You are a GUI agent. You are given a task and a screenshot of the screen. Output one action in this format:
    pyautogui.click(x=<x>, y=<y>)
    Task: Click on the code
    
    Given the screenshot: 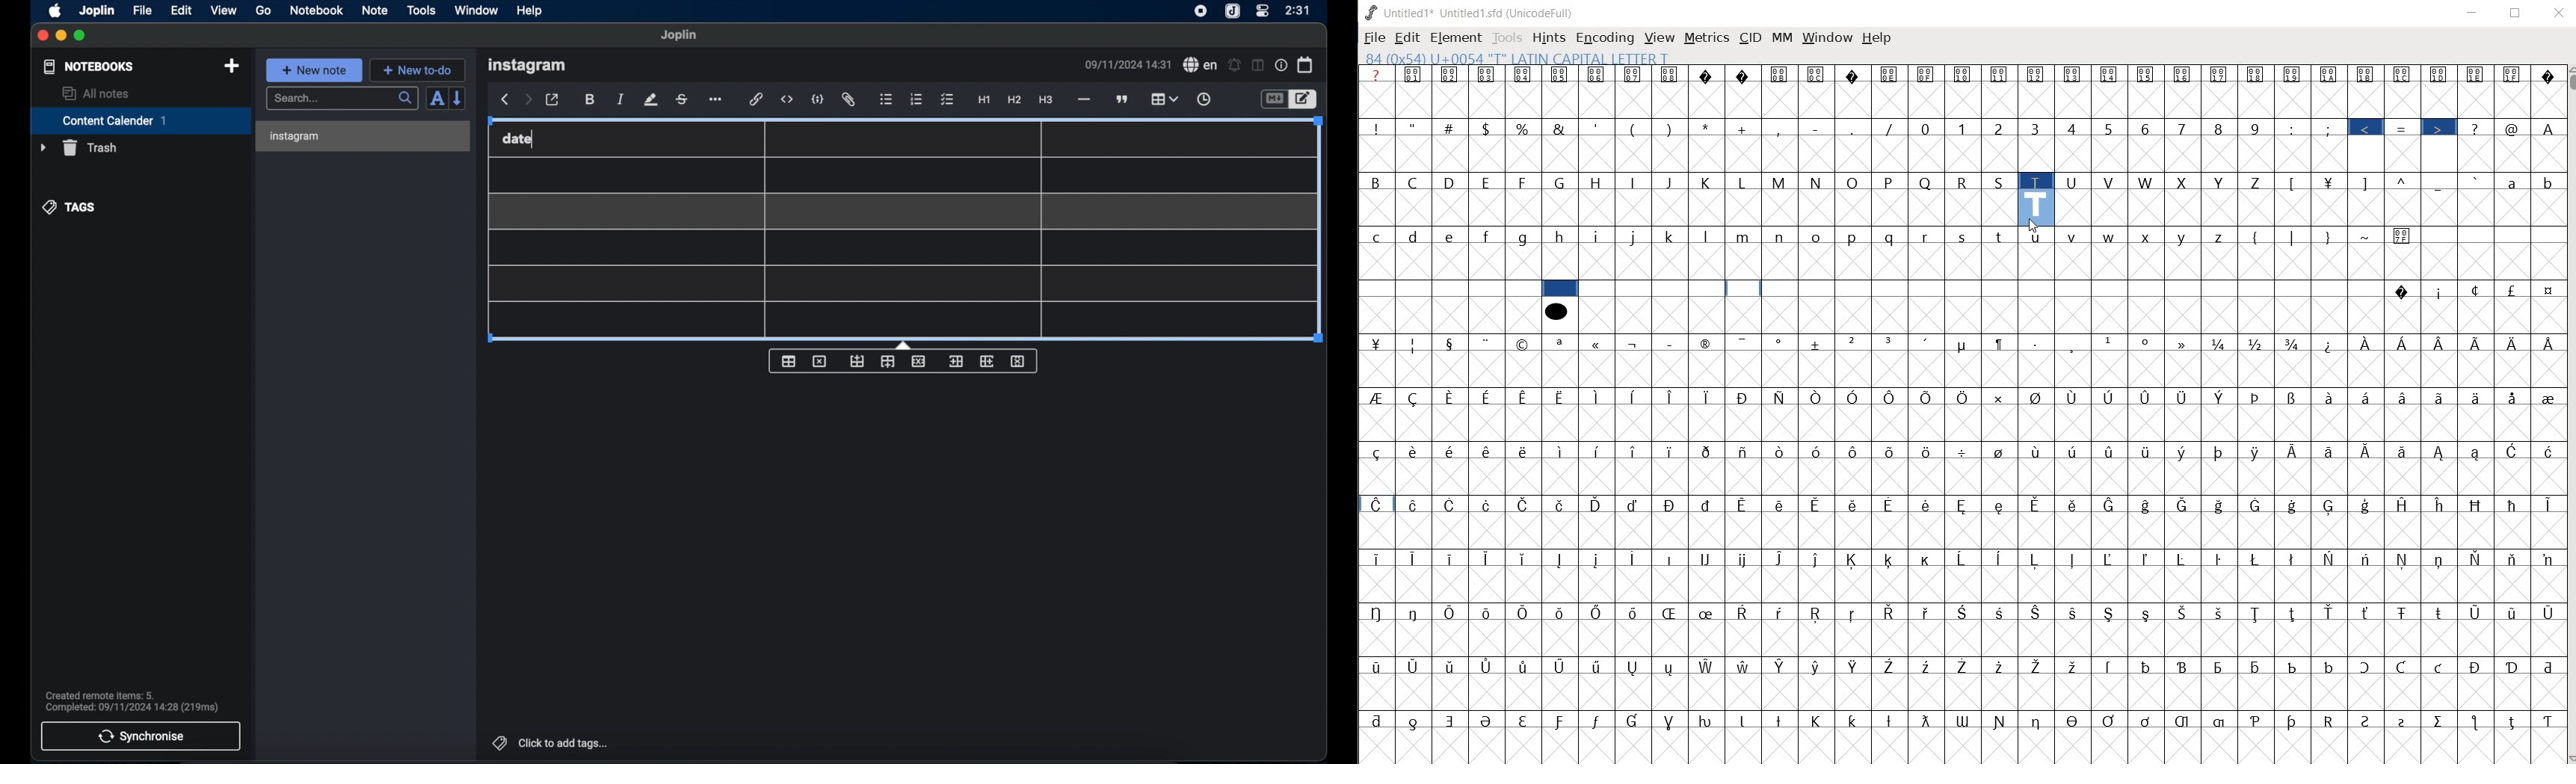 What is the action you would take?
    pyautogui.click(x=817, y=99)
    